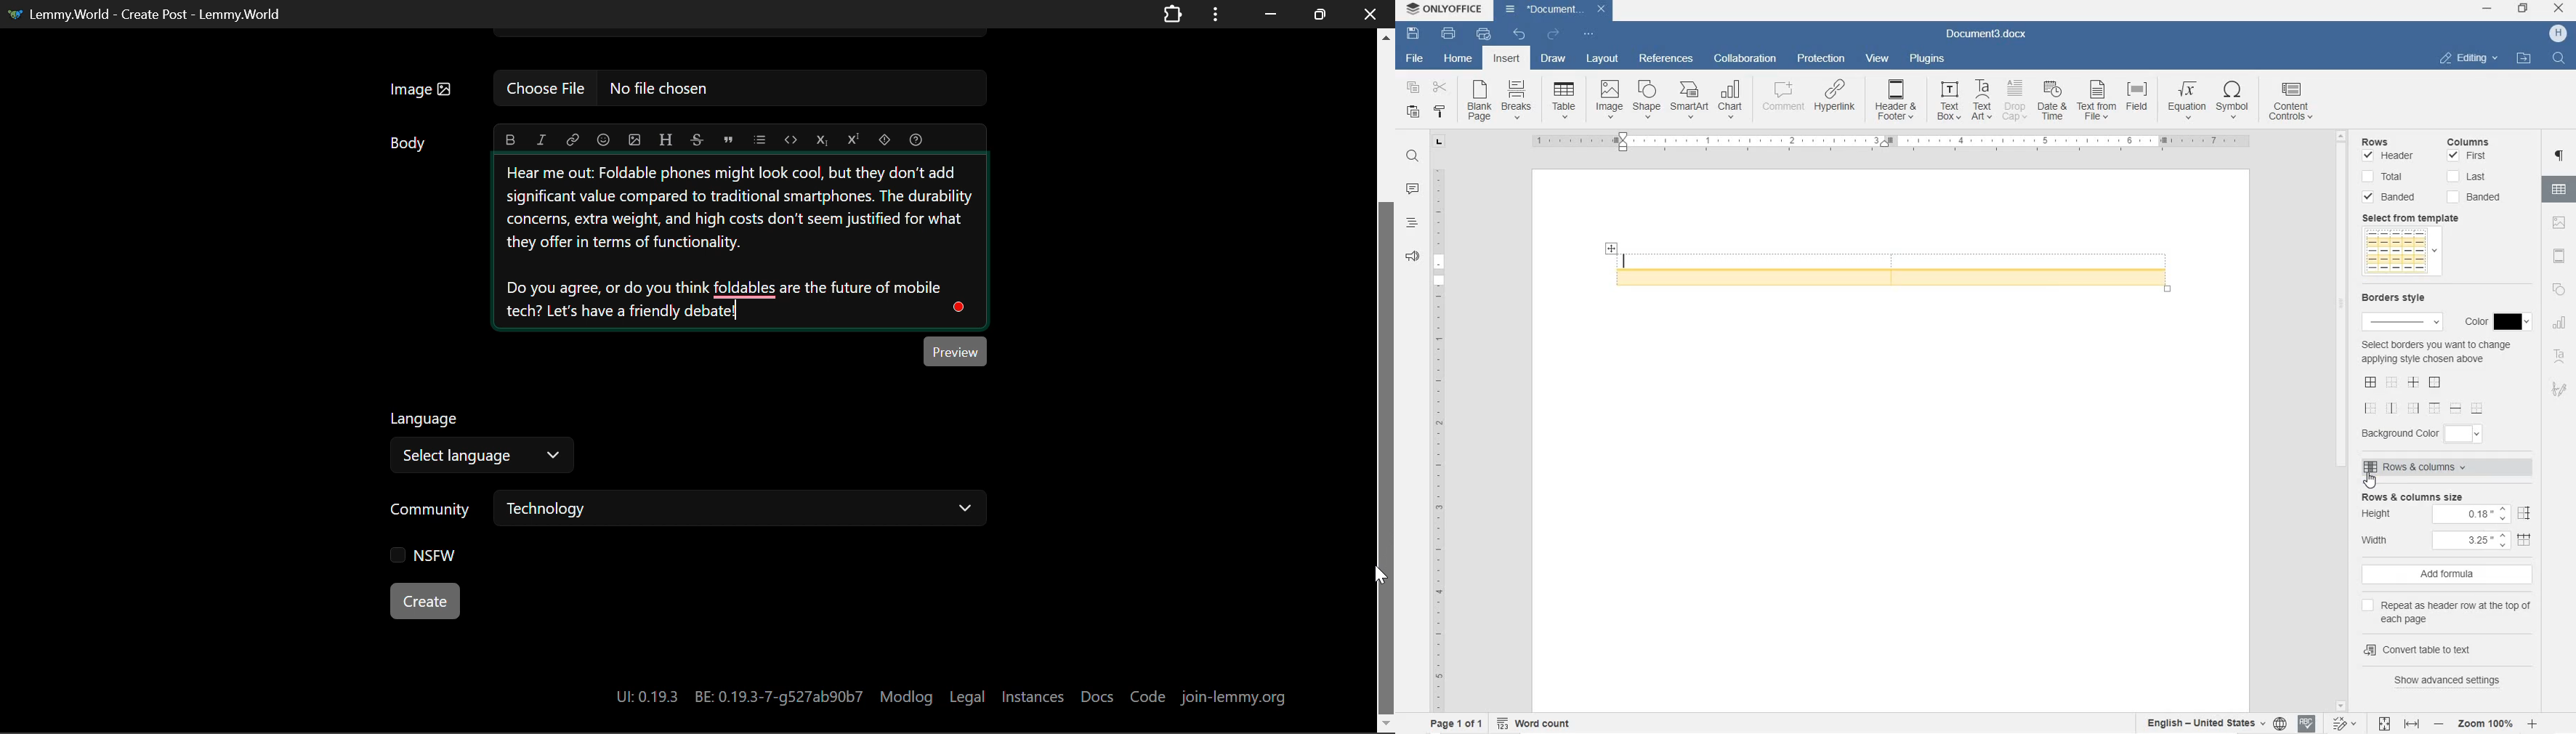 This screenshot has height=756, width=2576. Describe the element at coordinates (423, 601) in the screenshot. I see `Create Button` at that location.